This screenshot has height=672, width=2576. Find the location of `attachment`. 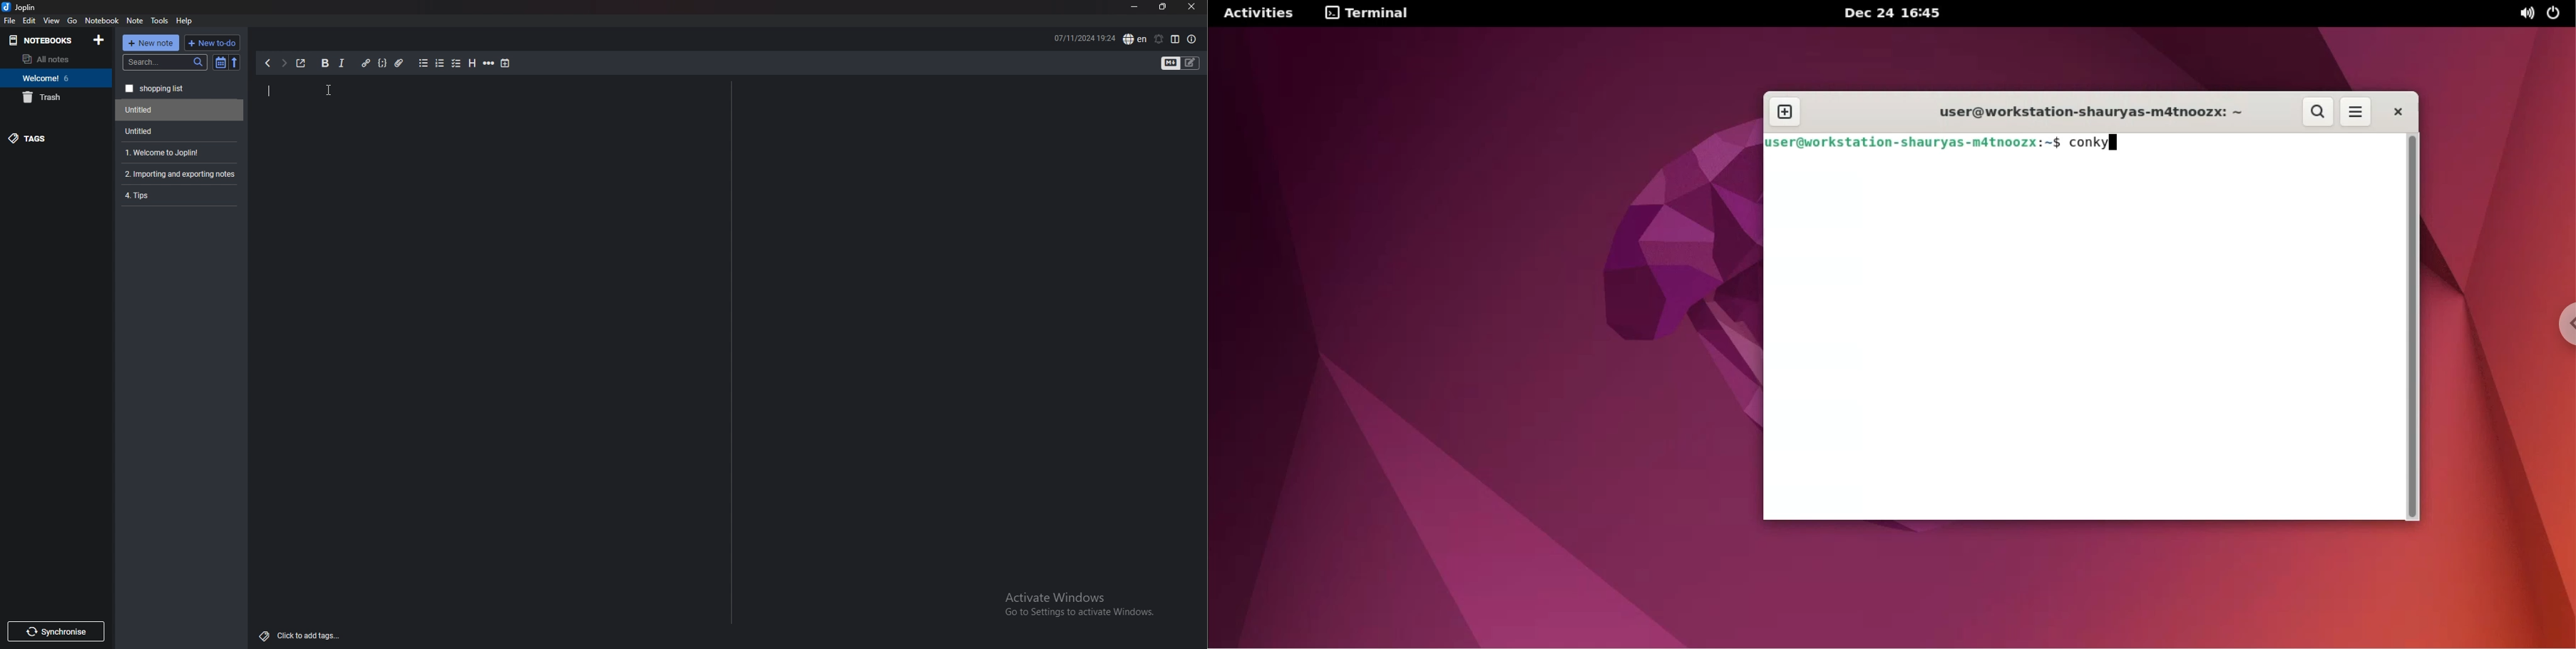

attachment is located at coordinates (399, 64).